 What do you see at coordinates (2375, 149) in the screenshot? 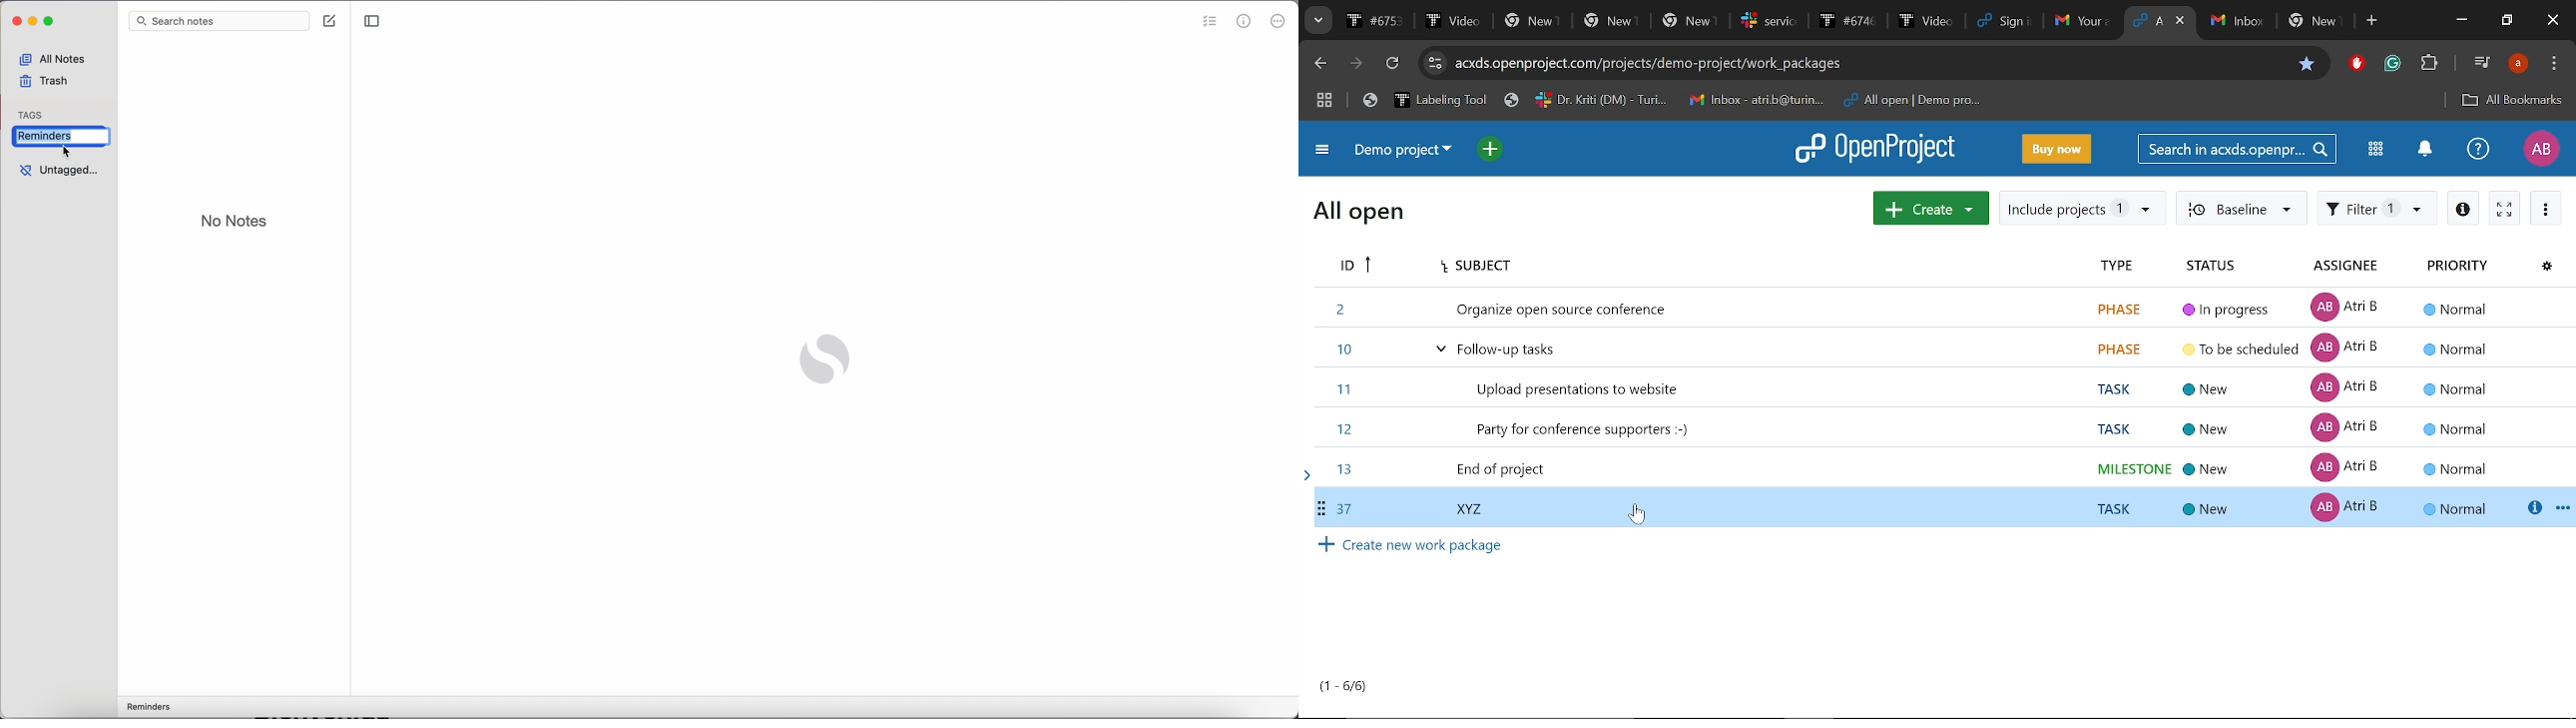
I see `Modules` at bounding box center [2375, 149].